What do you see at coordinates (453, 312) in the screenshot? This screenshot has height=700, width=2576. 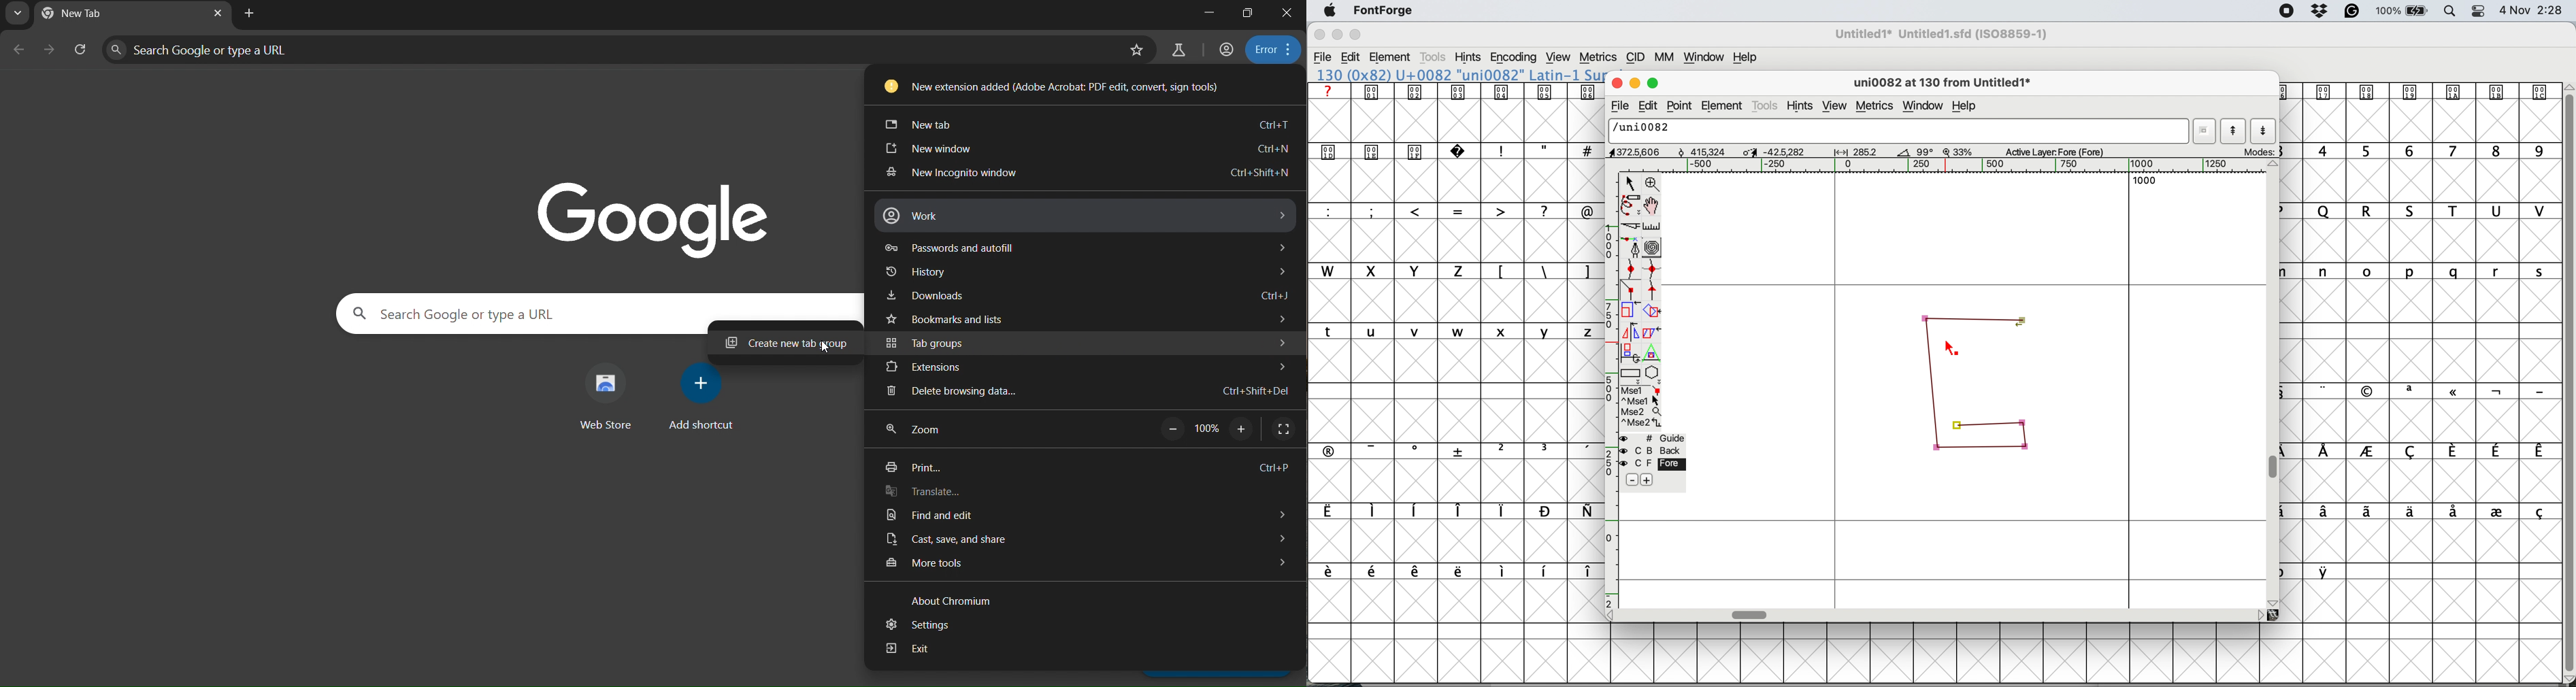 I see `Search Google or type a URL` at bounding box center [453, 312].